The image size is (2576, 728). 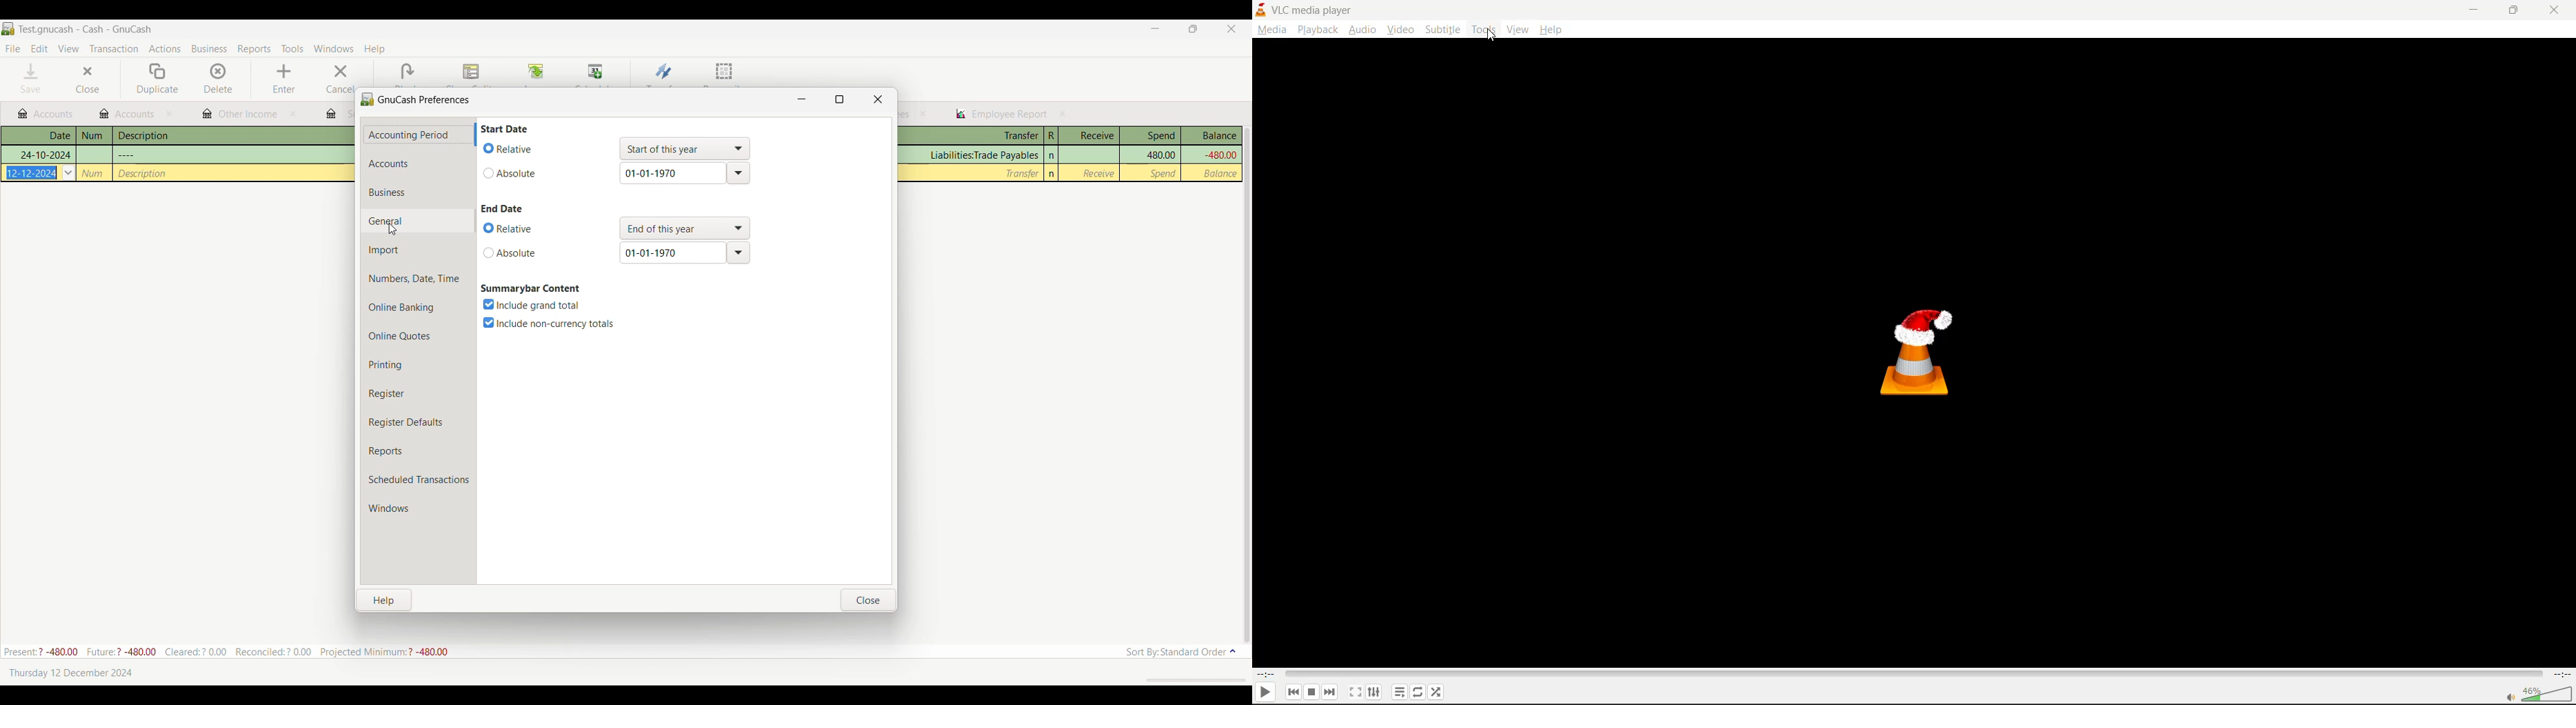 What do you see at coordinates (536, 72) in the screenshot?
I see `Jump` at bounding box center [536, 72].